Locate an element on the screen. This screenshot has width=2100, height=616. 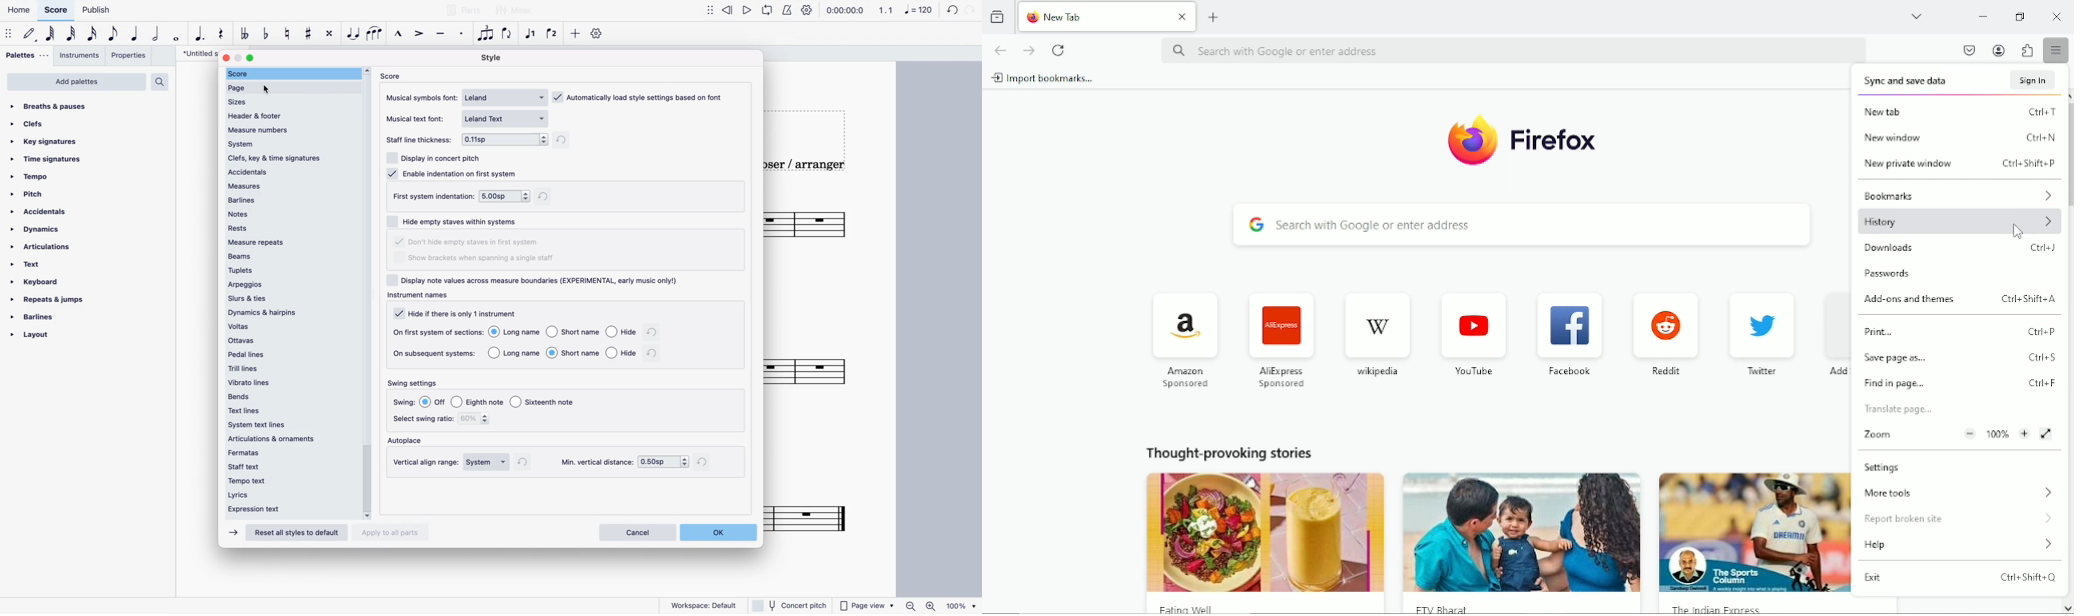
move is located at coordinates (9, 35).